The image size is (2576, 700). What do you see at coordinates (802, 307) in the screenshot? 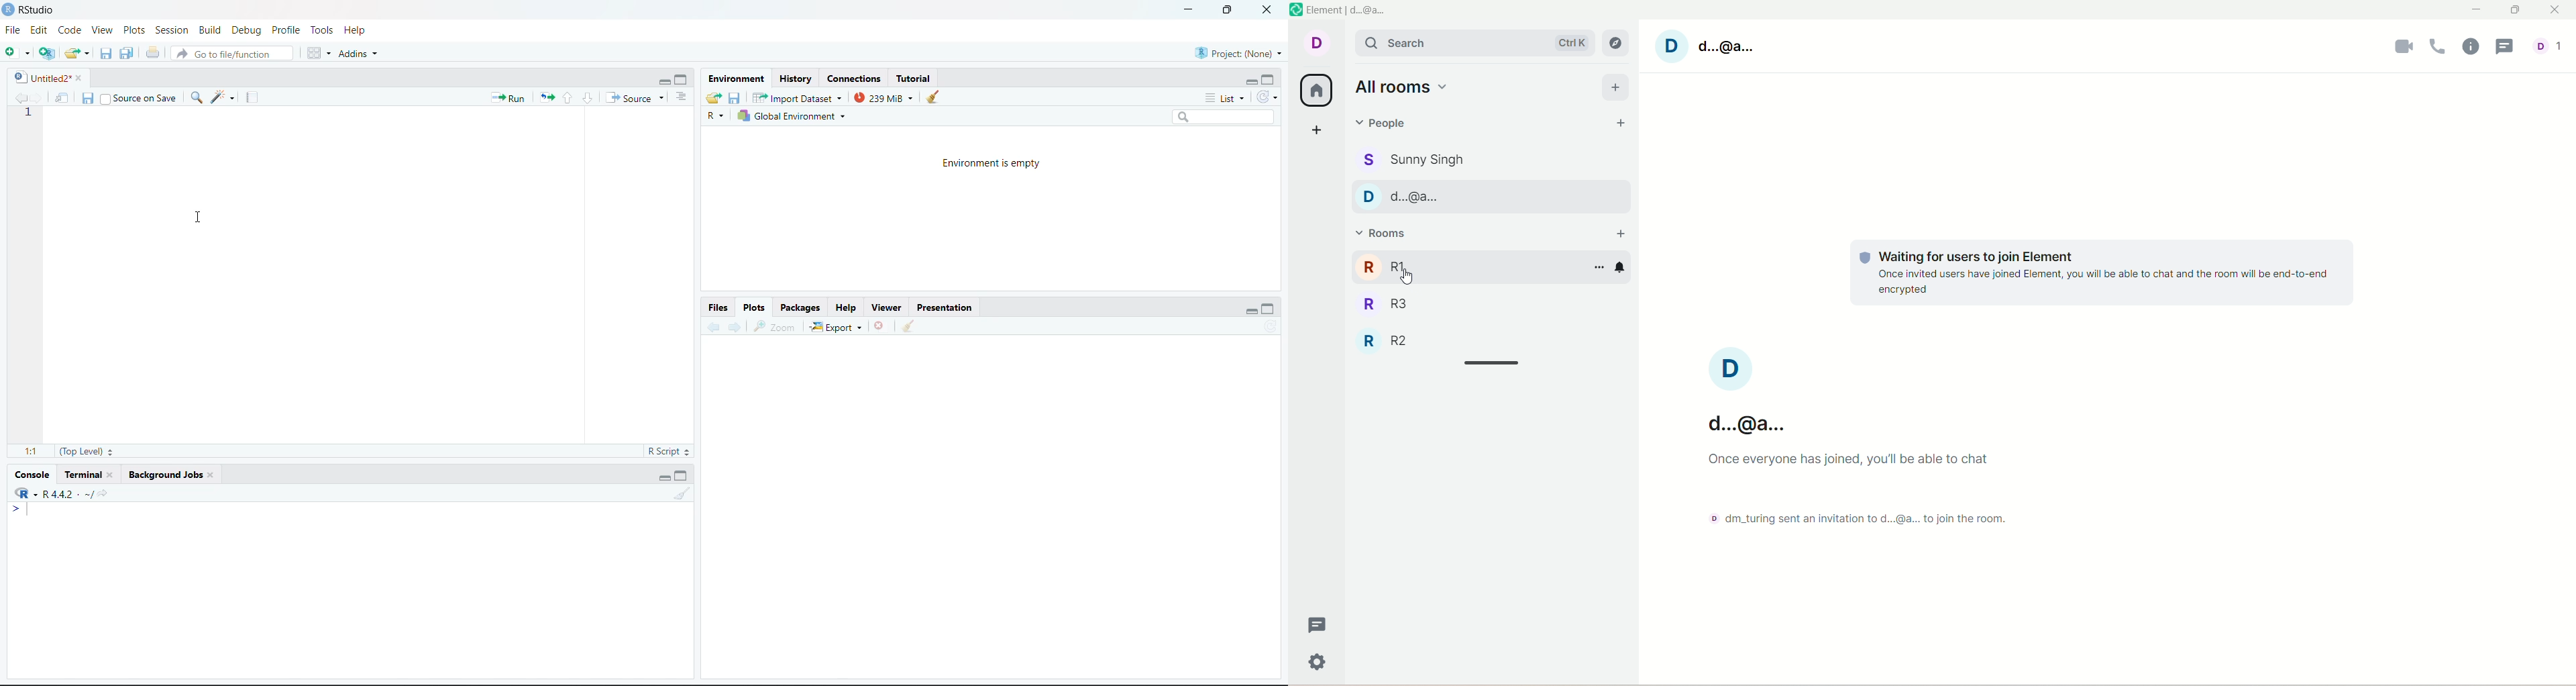
I see `Packages` at bounding box center [802, 307].